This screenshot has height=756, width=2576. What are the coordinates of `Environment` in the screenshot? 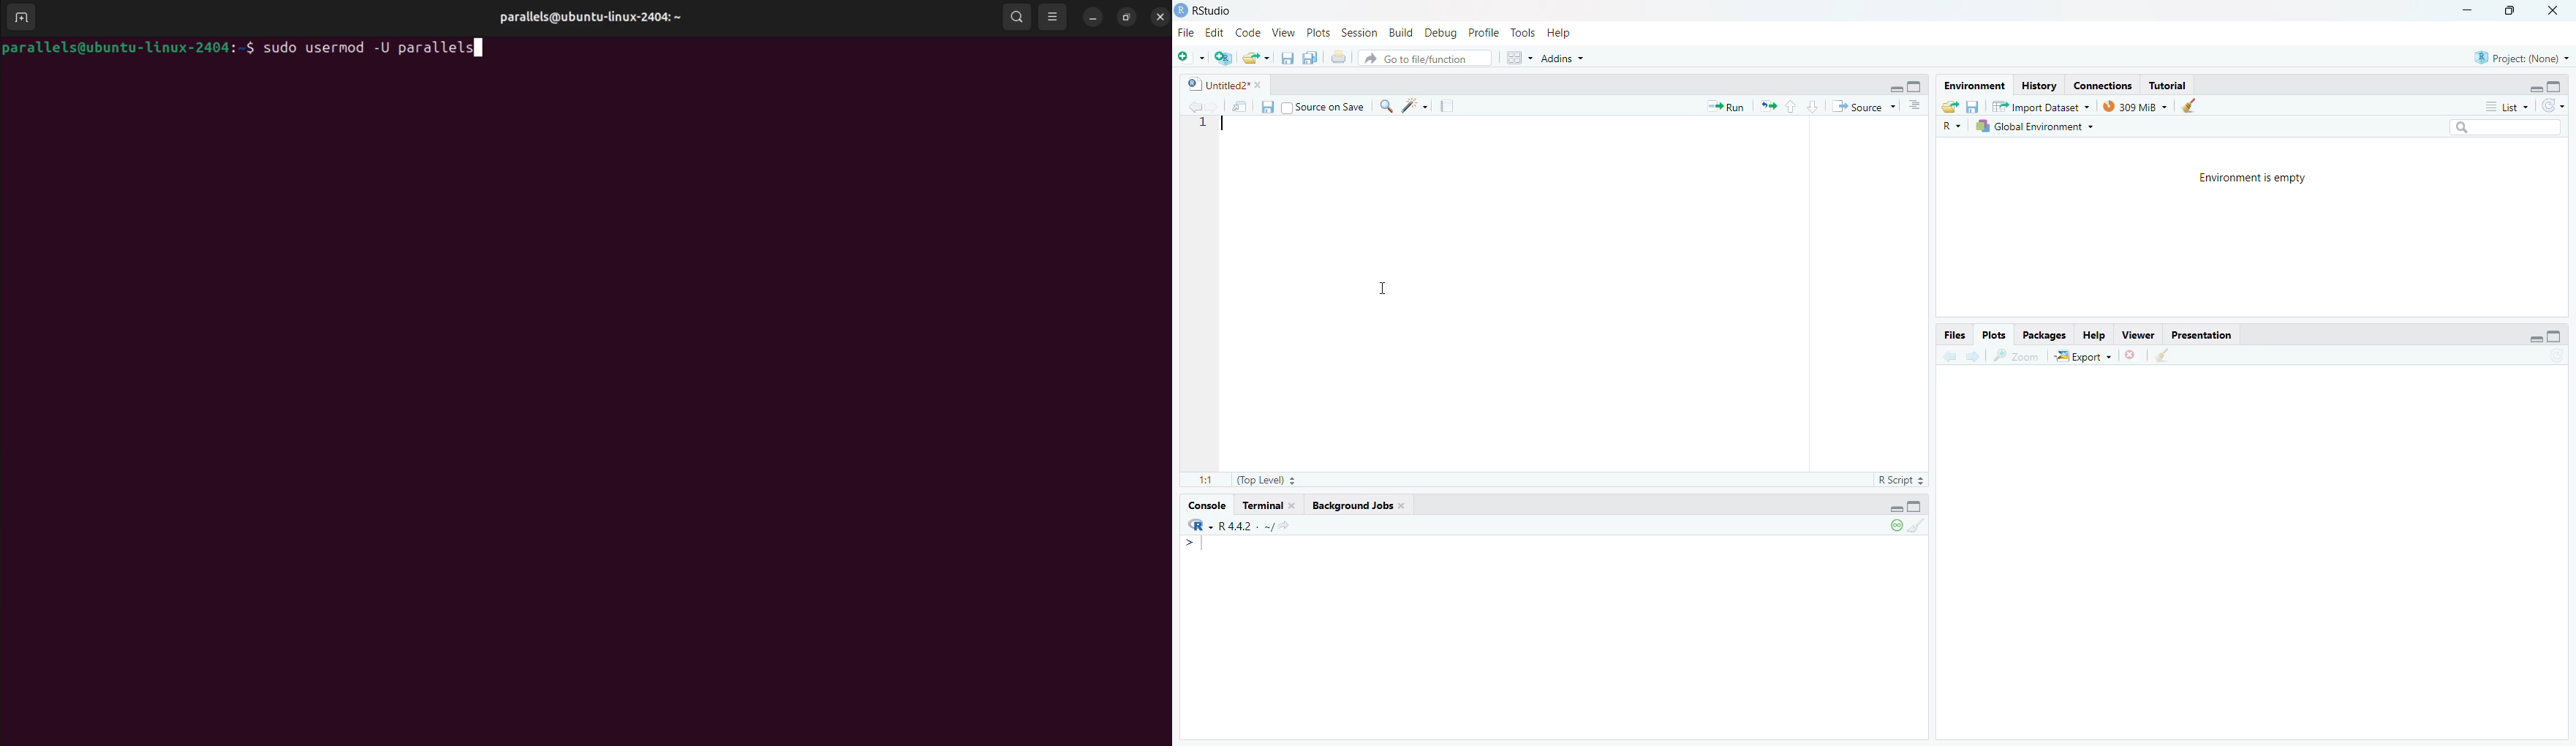 It's located at (1976, 86).